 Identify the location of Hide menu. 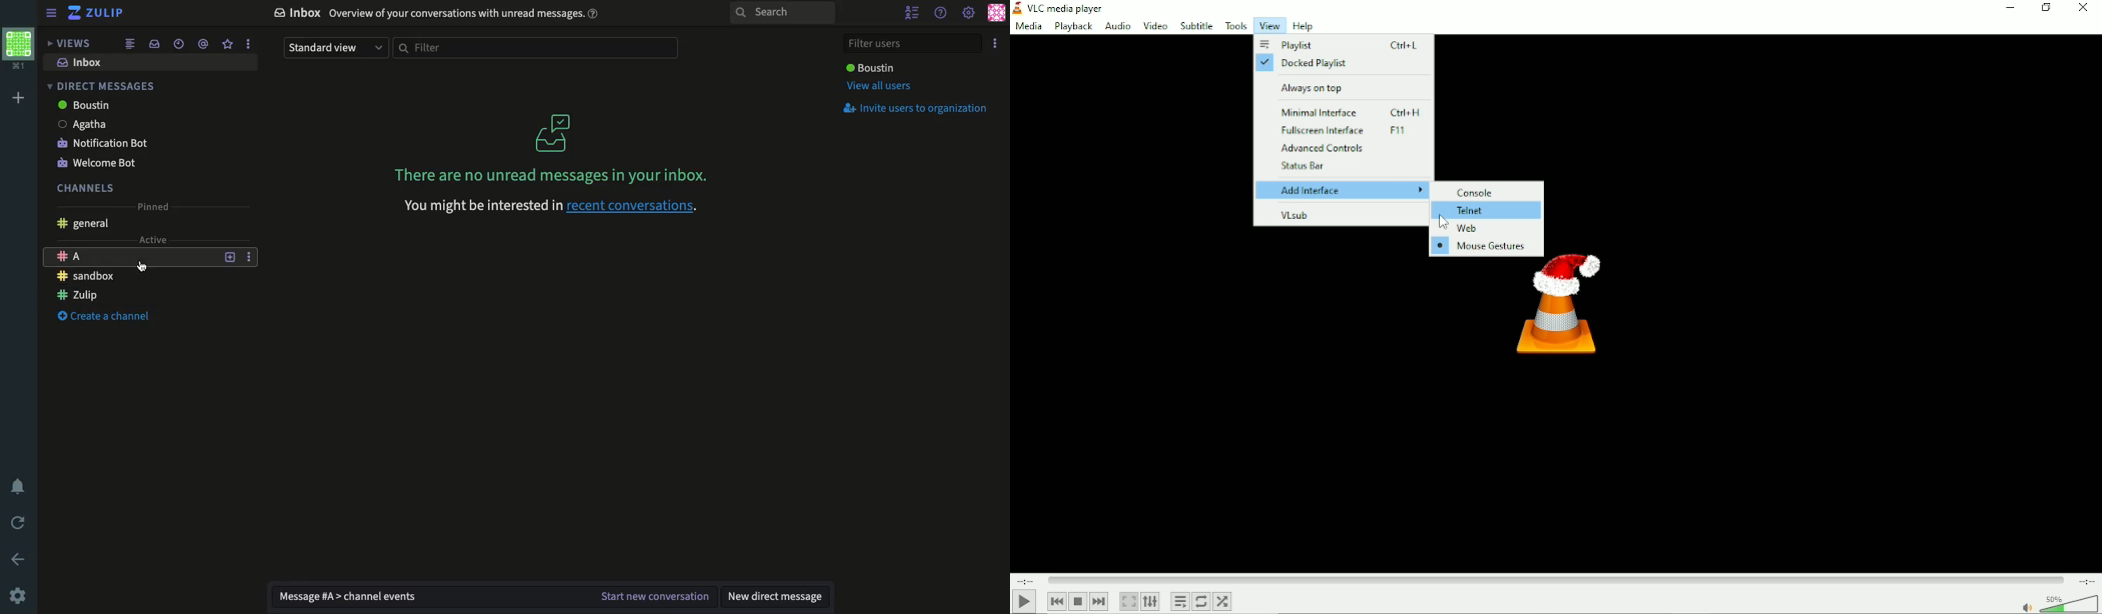
(49, 13).